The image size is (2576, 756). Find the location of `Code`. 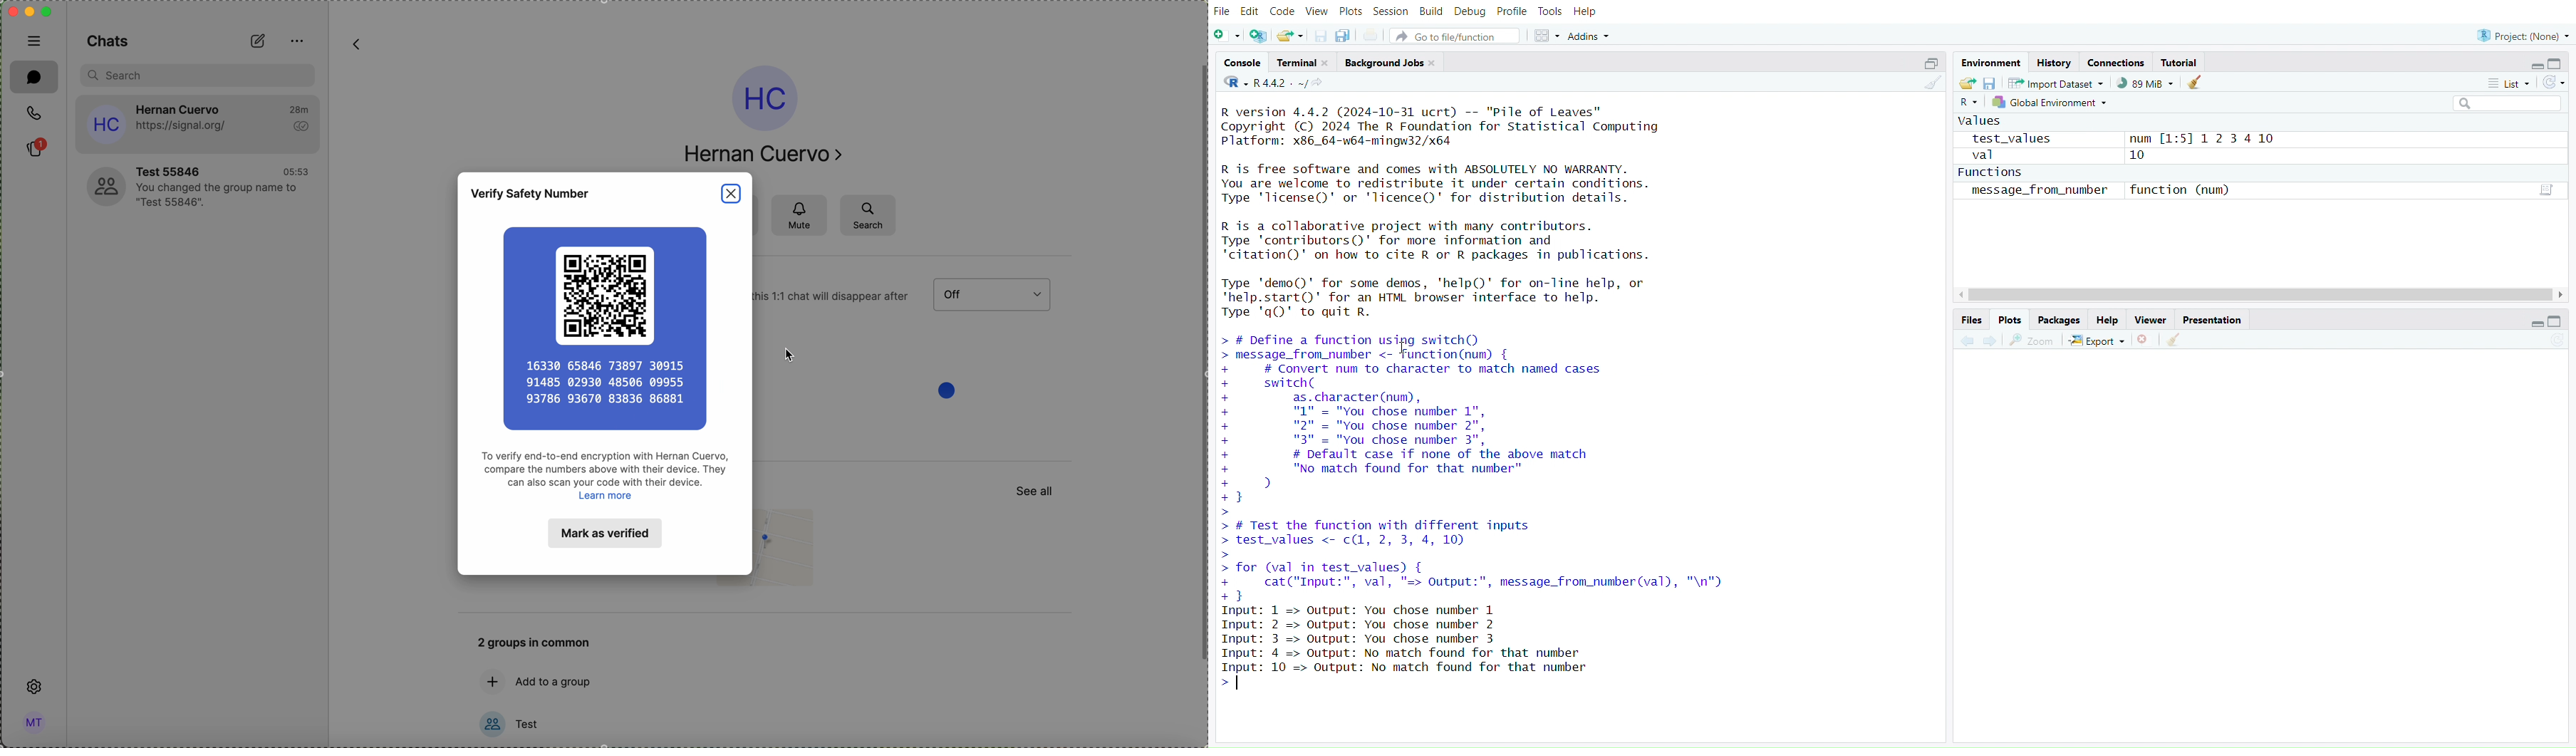

Code is located at coordinates (1283, 11).